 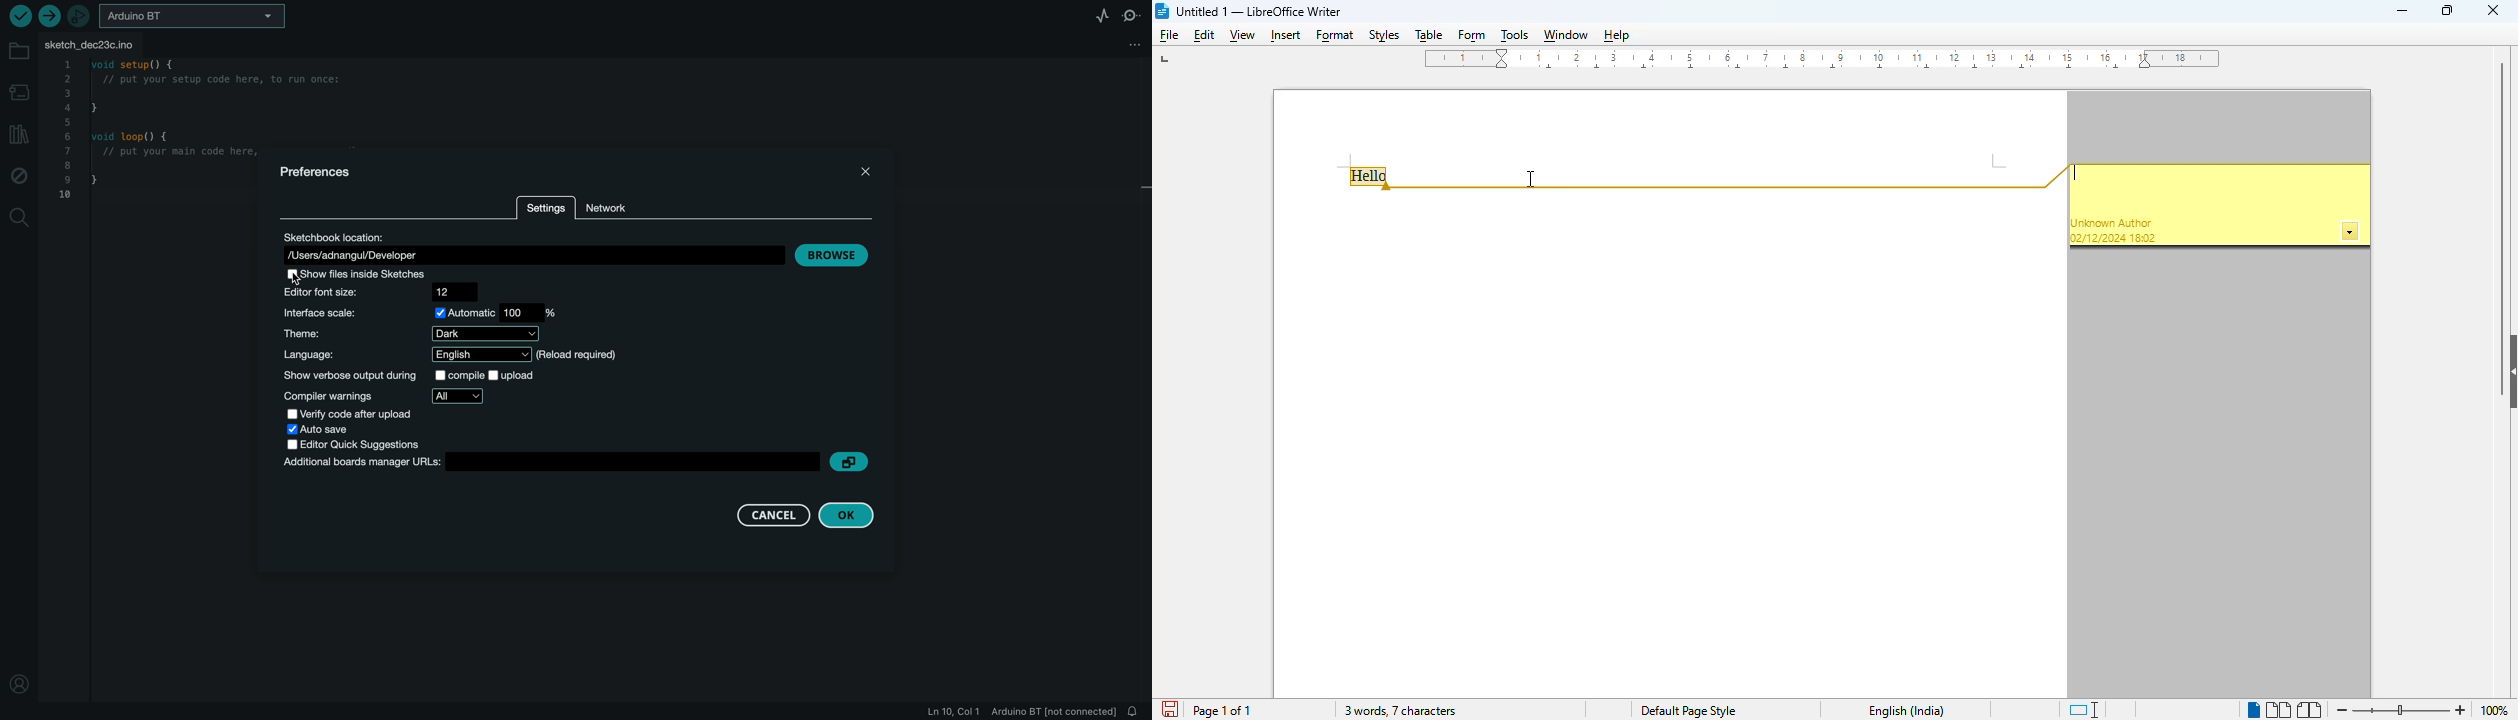 What do you see at coordinates (1172, 710) in the screenshot?
I see `click to save document` at bounding box center [1172, 710].